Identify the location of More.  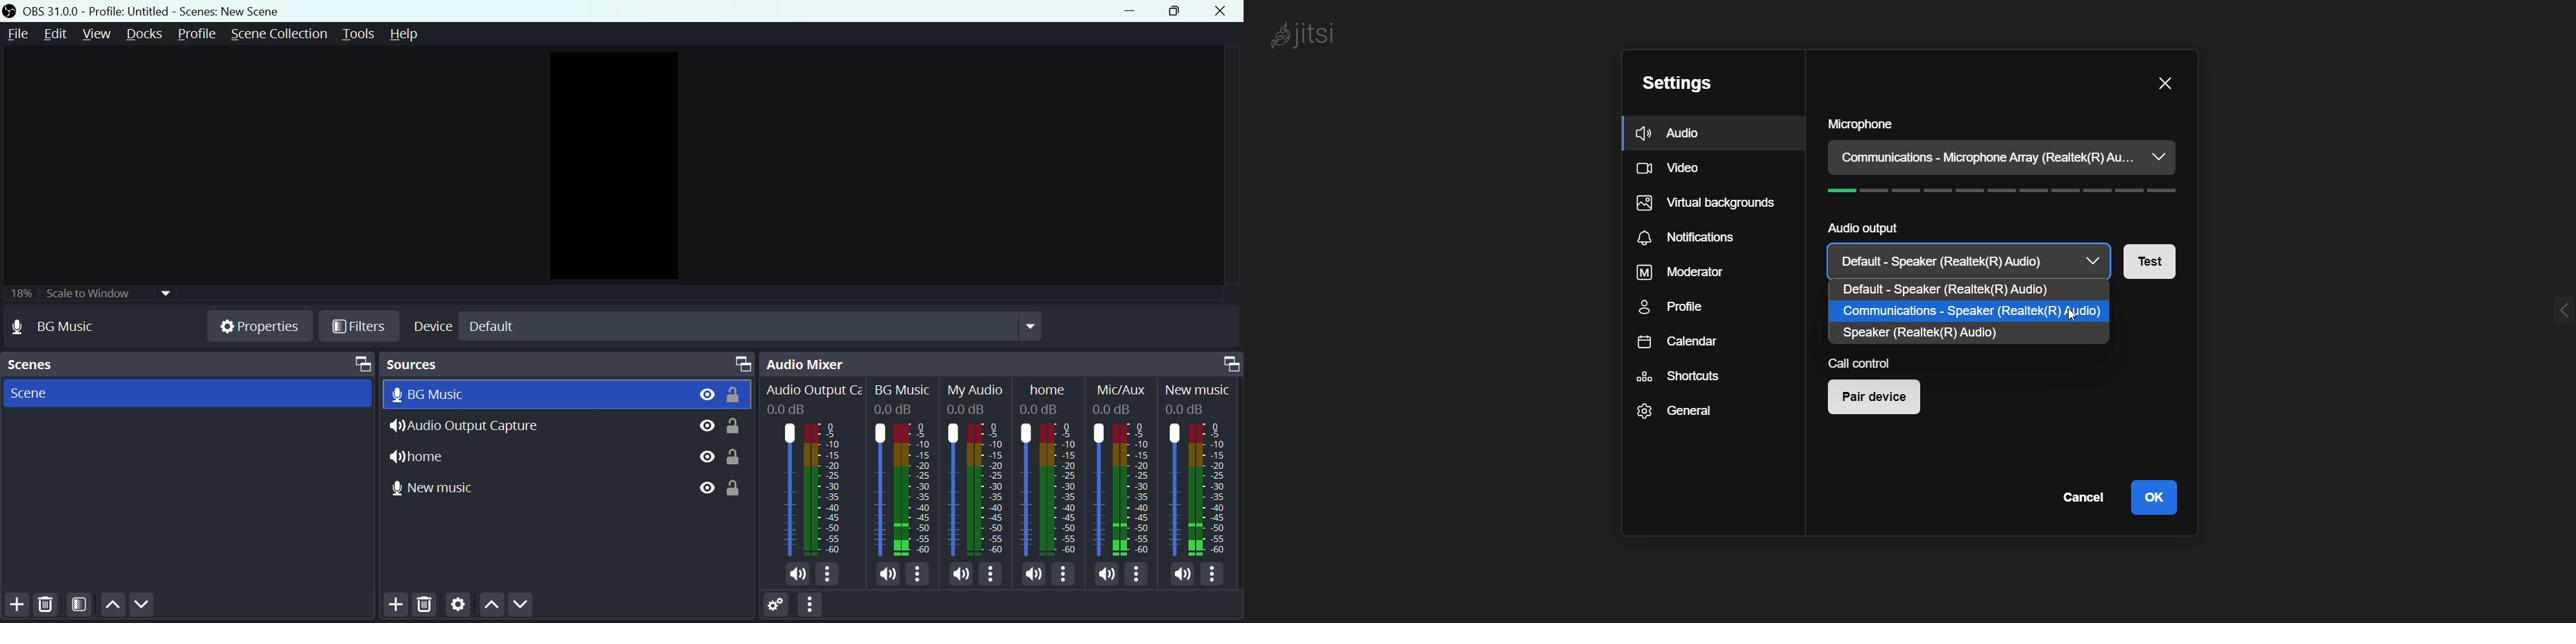
(1141, 577).